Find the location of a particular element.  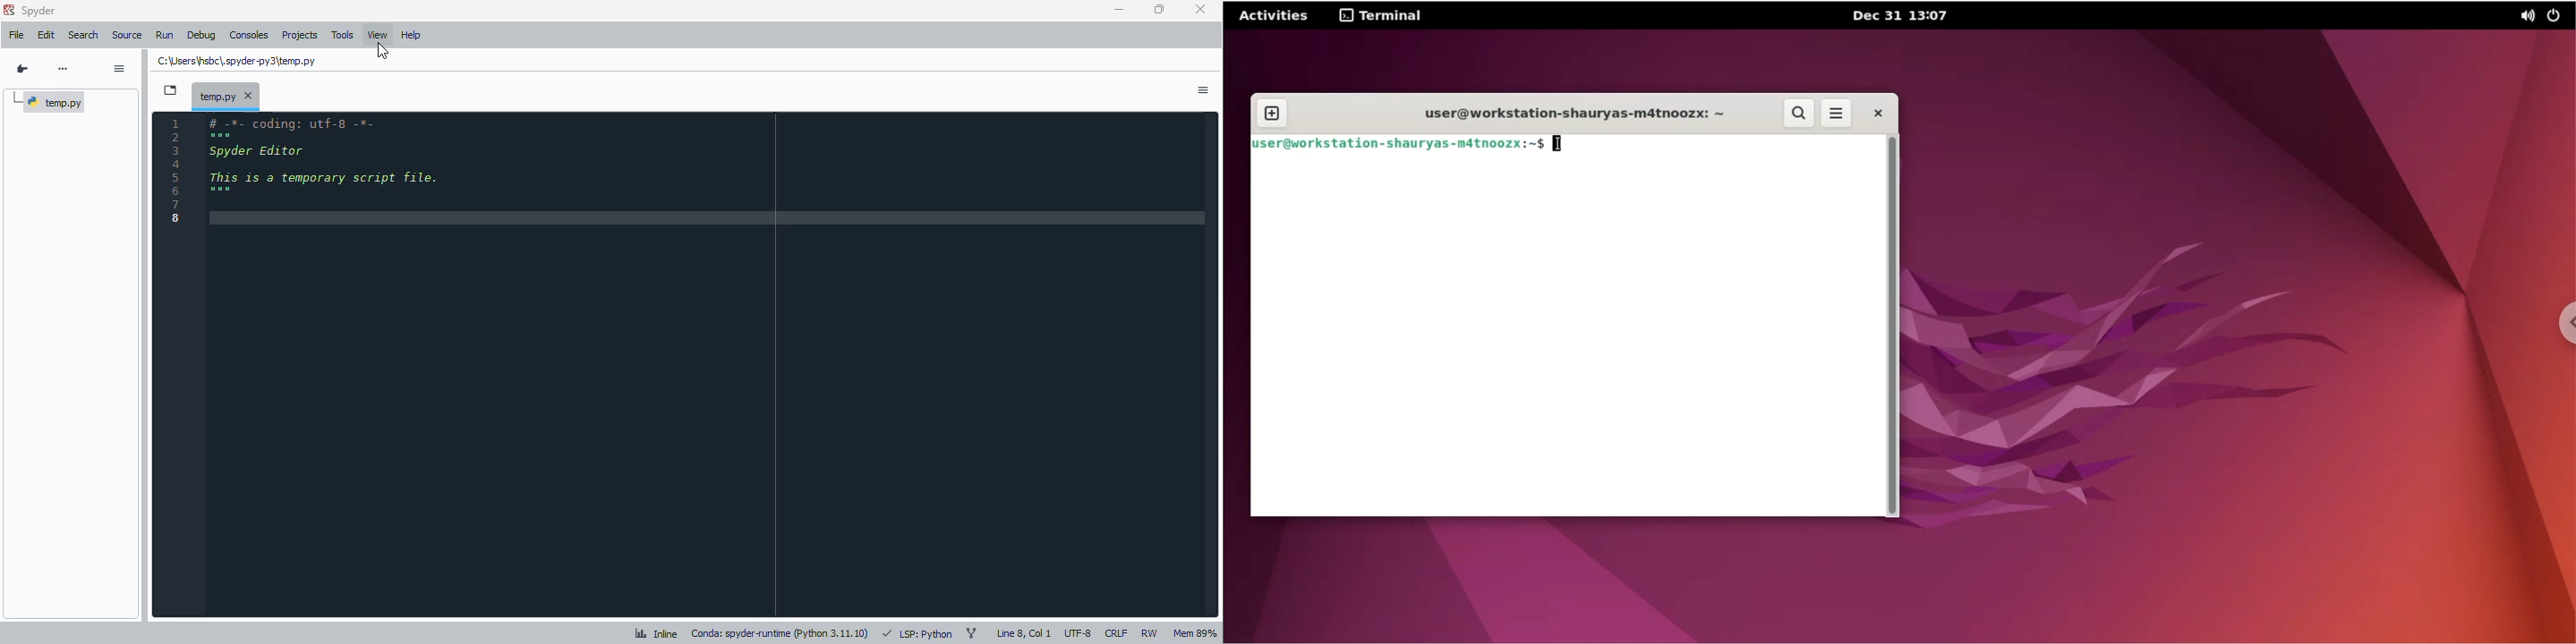

Mem 89% is located at coordinates (1195, 633).